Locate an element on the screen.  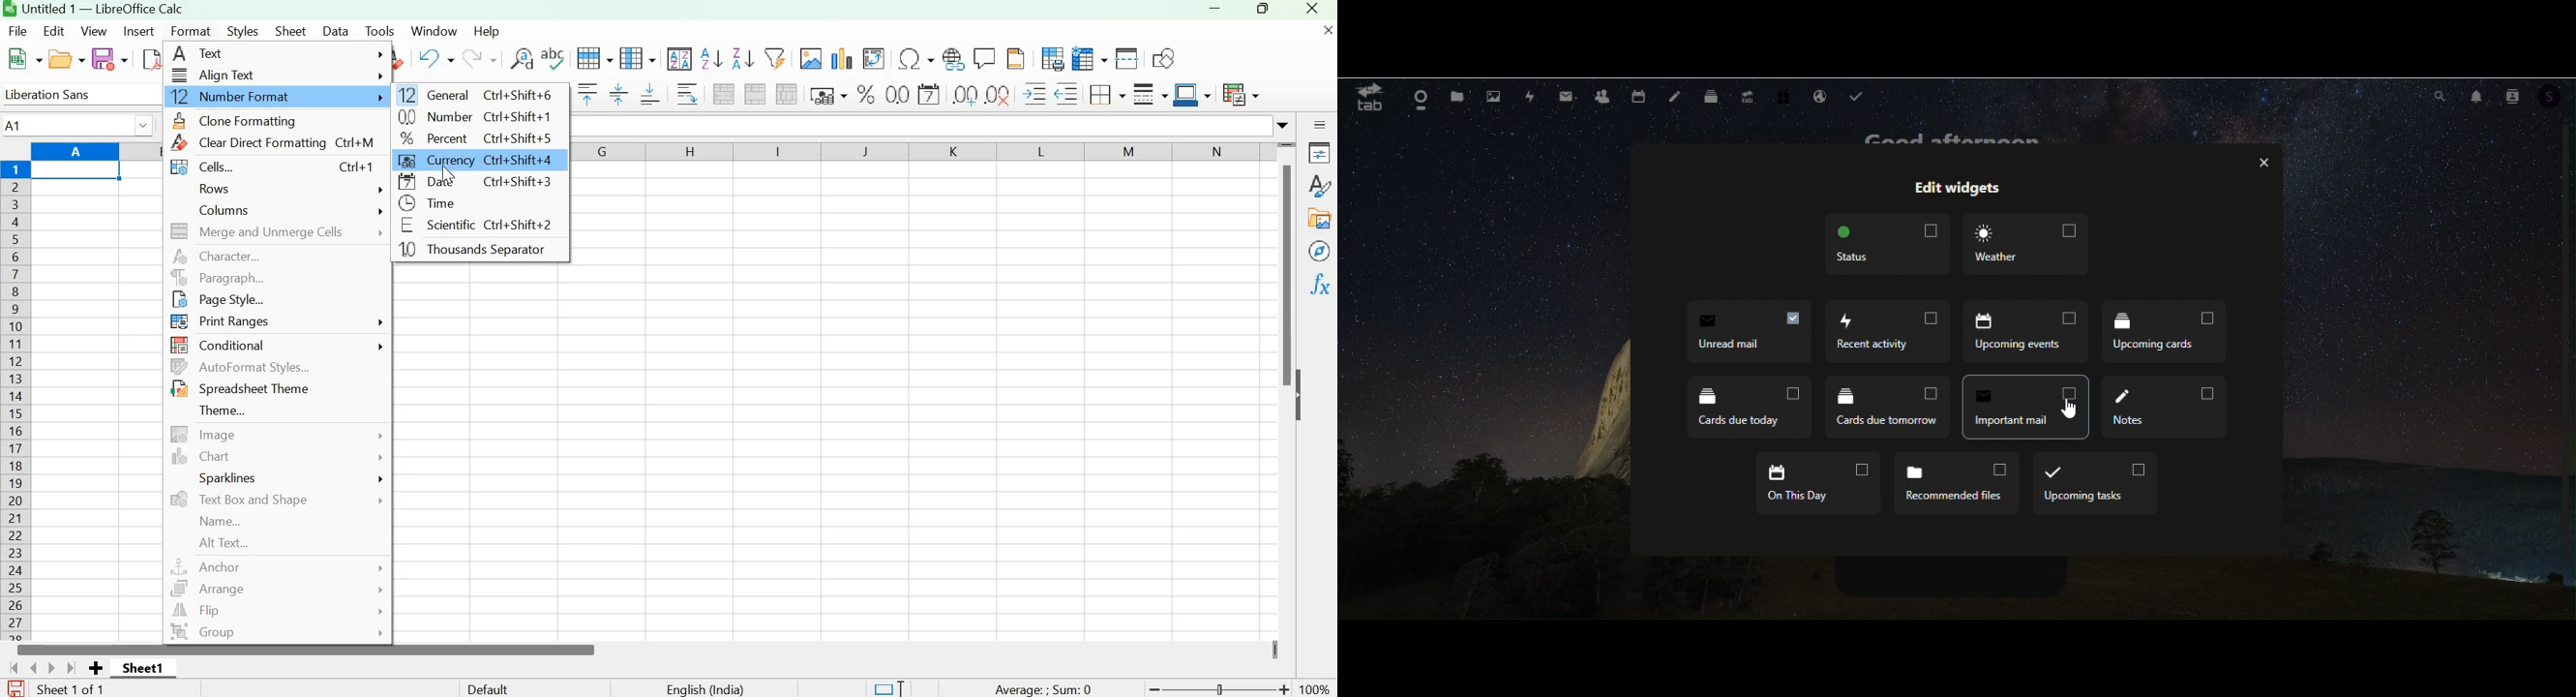
mail is located at coordinates (1567, 96).